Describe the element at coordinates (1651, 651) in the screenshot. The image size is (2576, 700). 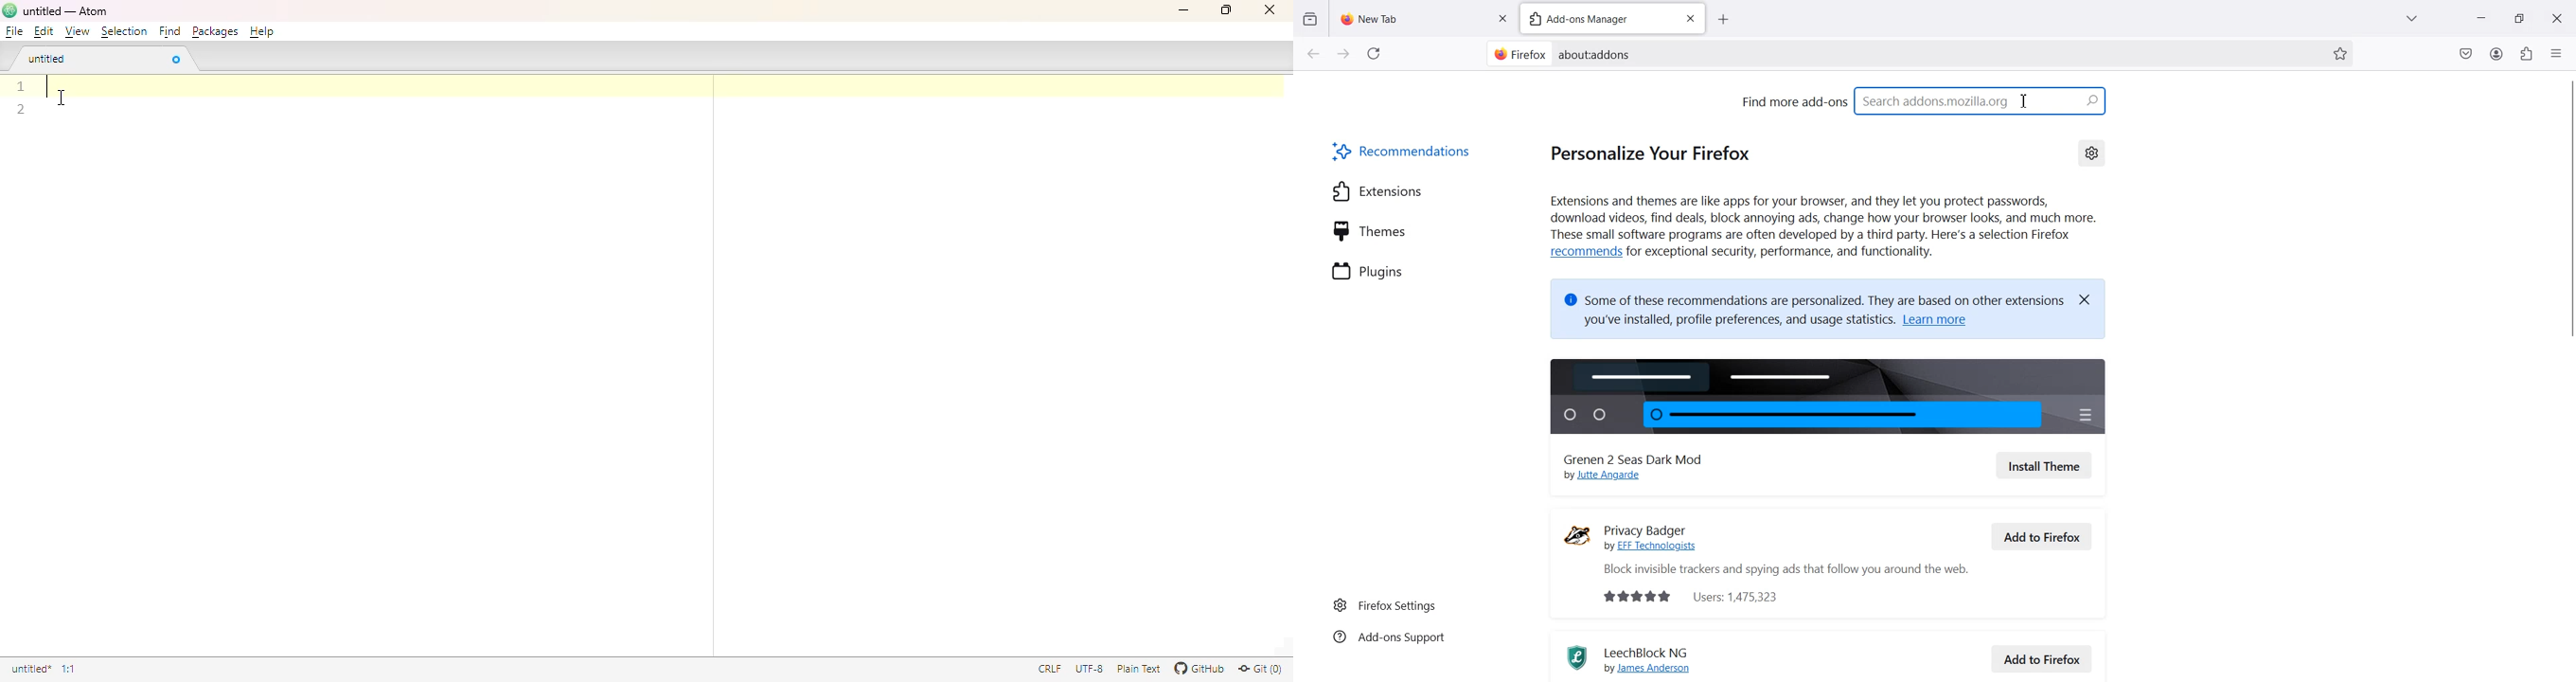
I see `LeechBlock NG` at that location.